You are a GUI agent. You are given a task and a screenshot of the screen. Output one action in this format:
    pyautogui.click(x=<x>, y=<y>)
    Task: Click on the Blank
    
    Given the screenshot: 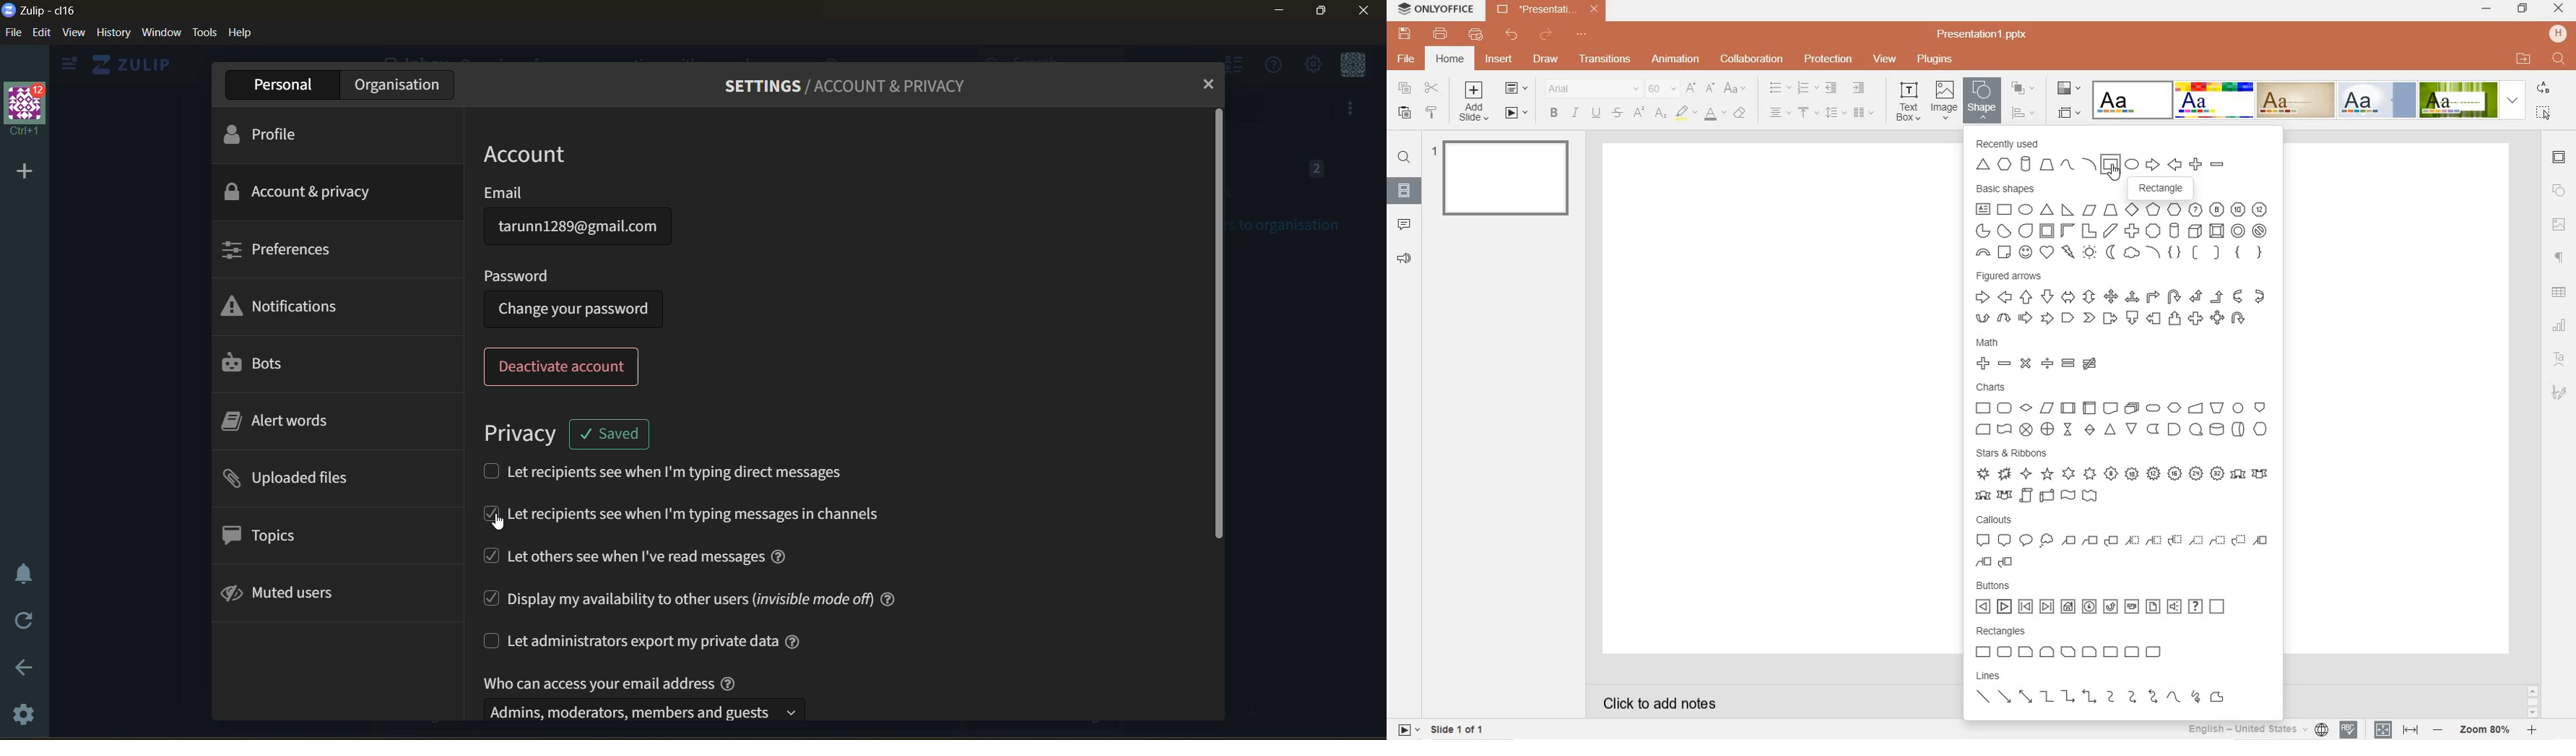 What is the action you would take?
    pyautogui.click(x=2132, y=99)
    